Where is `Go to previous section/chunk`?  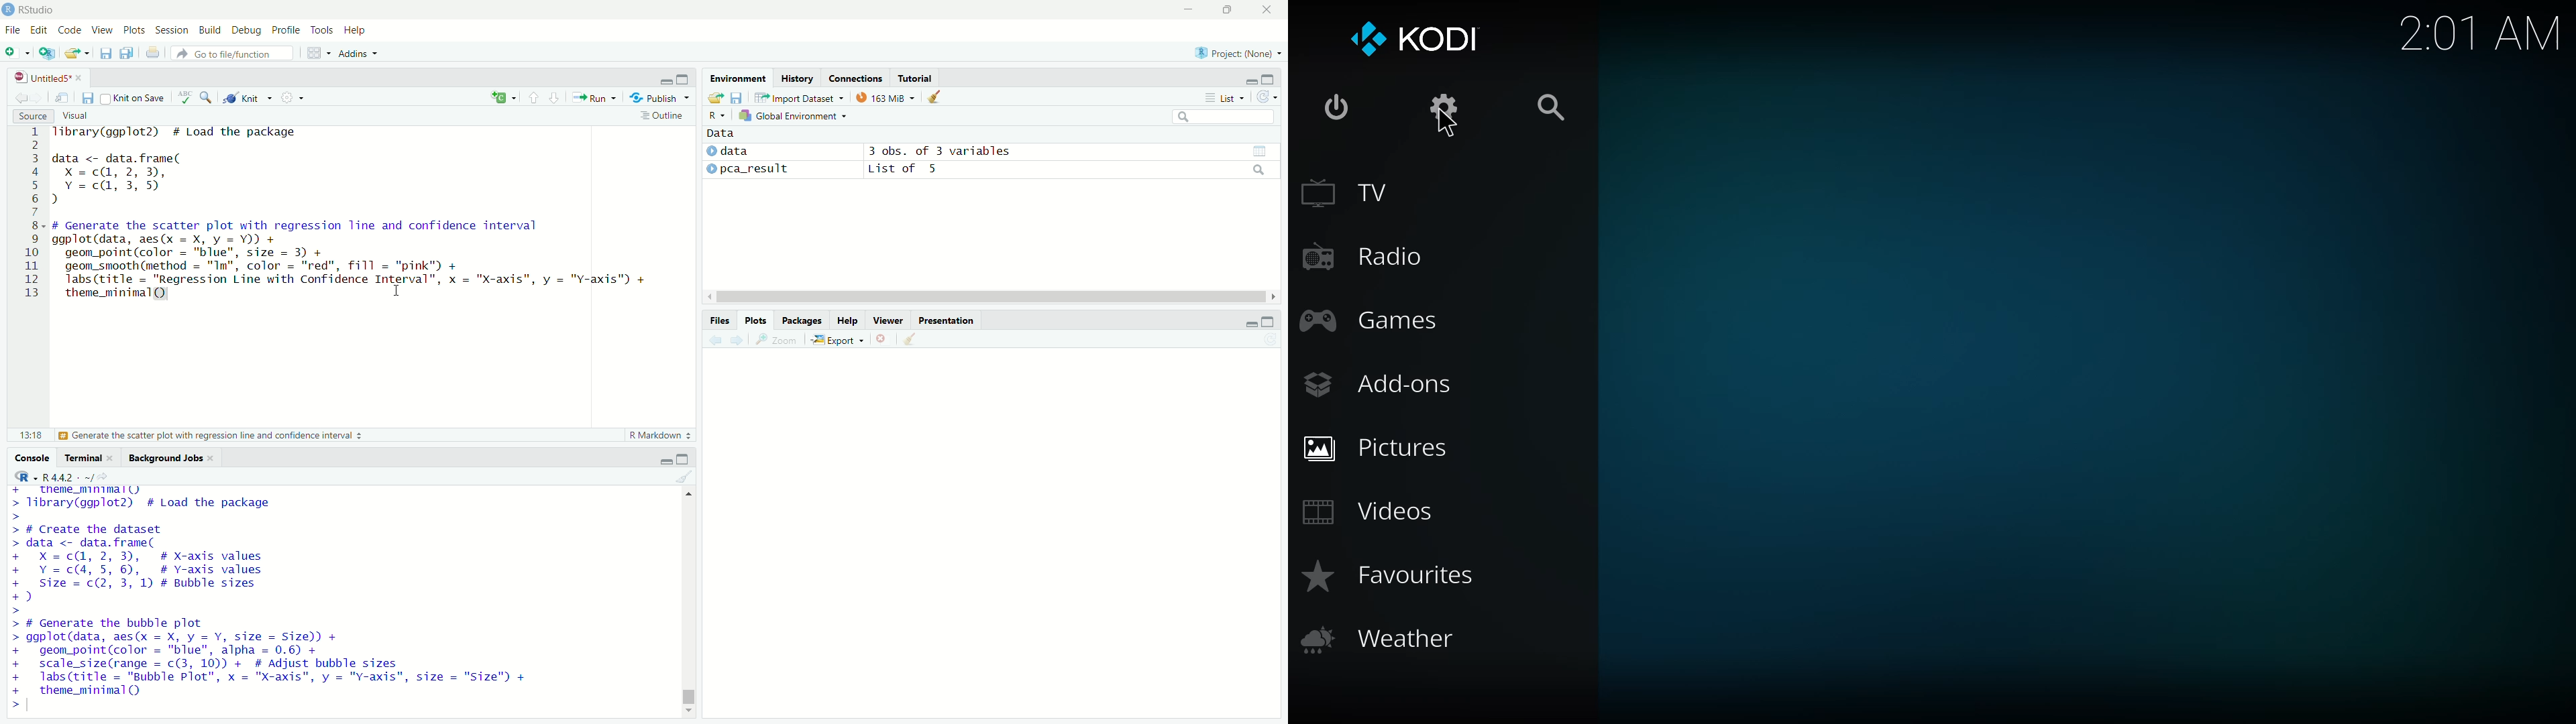 Go to previous section/chunk is located at coordinates (532, 97).